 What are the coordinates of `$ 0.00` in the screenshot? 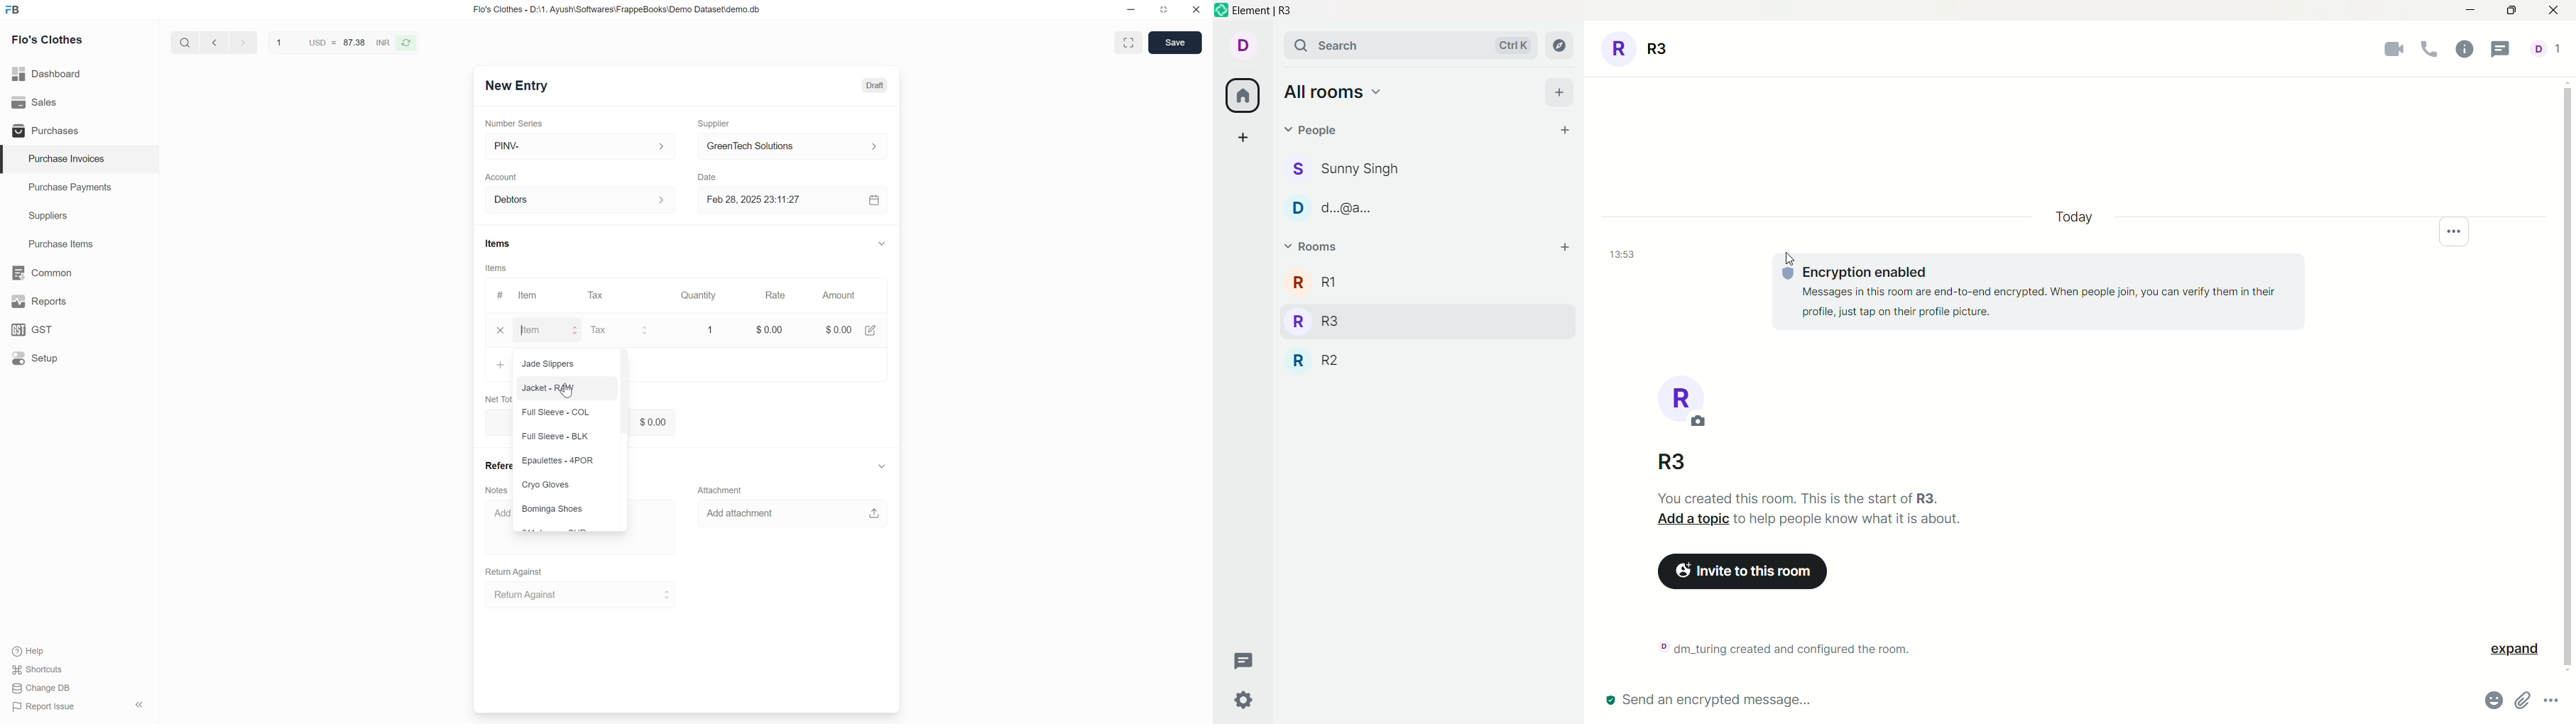 It's located at (654, 423).